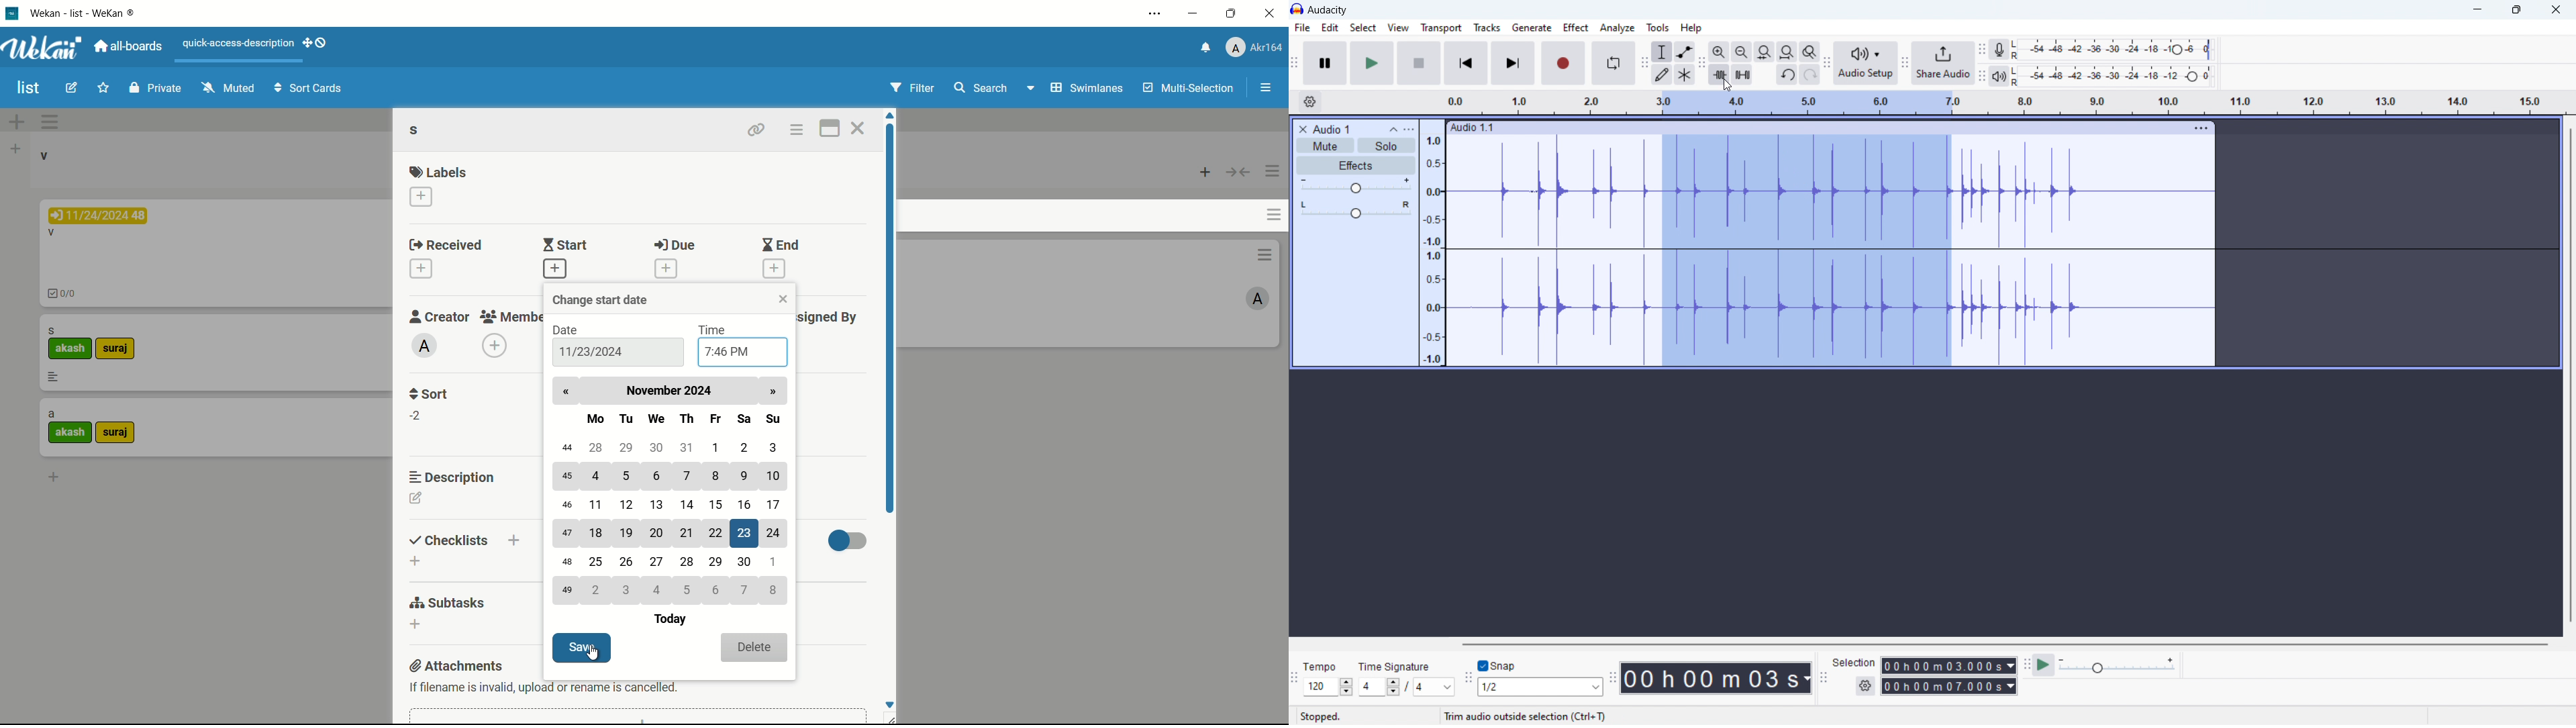  I want to click on amplitude, so click(1432, 242).